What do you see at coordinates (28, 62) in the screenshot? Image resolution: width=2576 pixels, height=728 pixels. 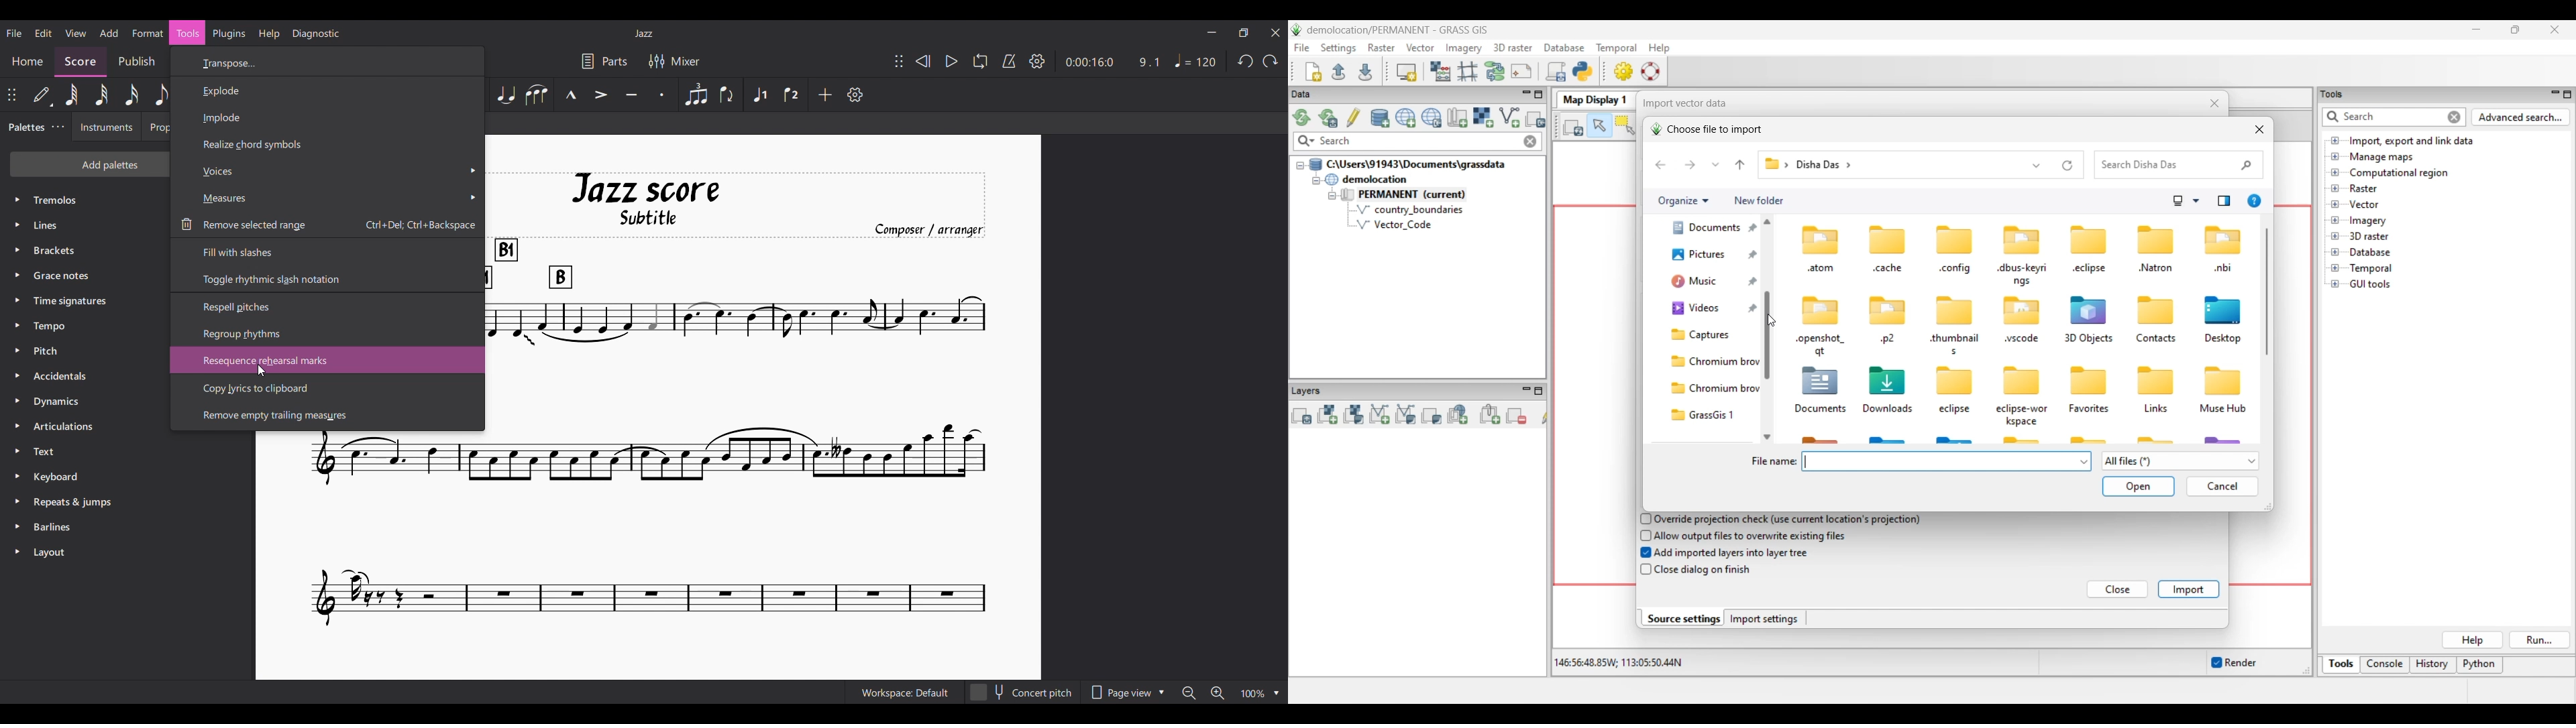 I see `Home section` at bounding box center [28, 62].